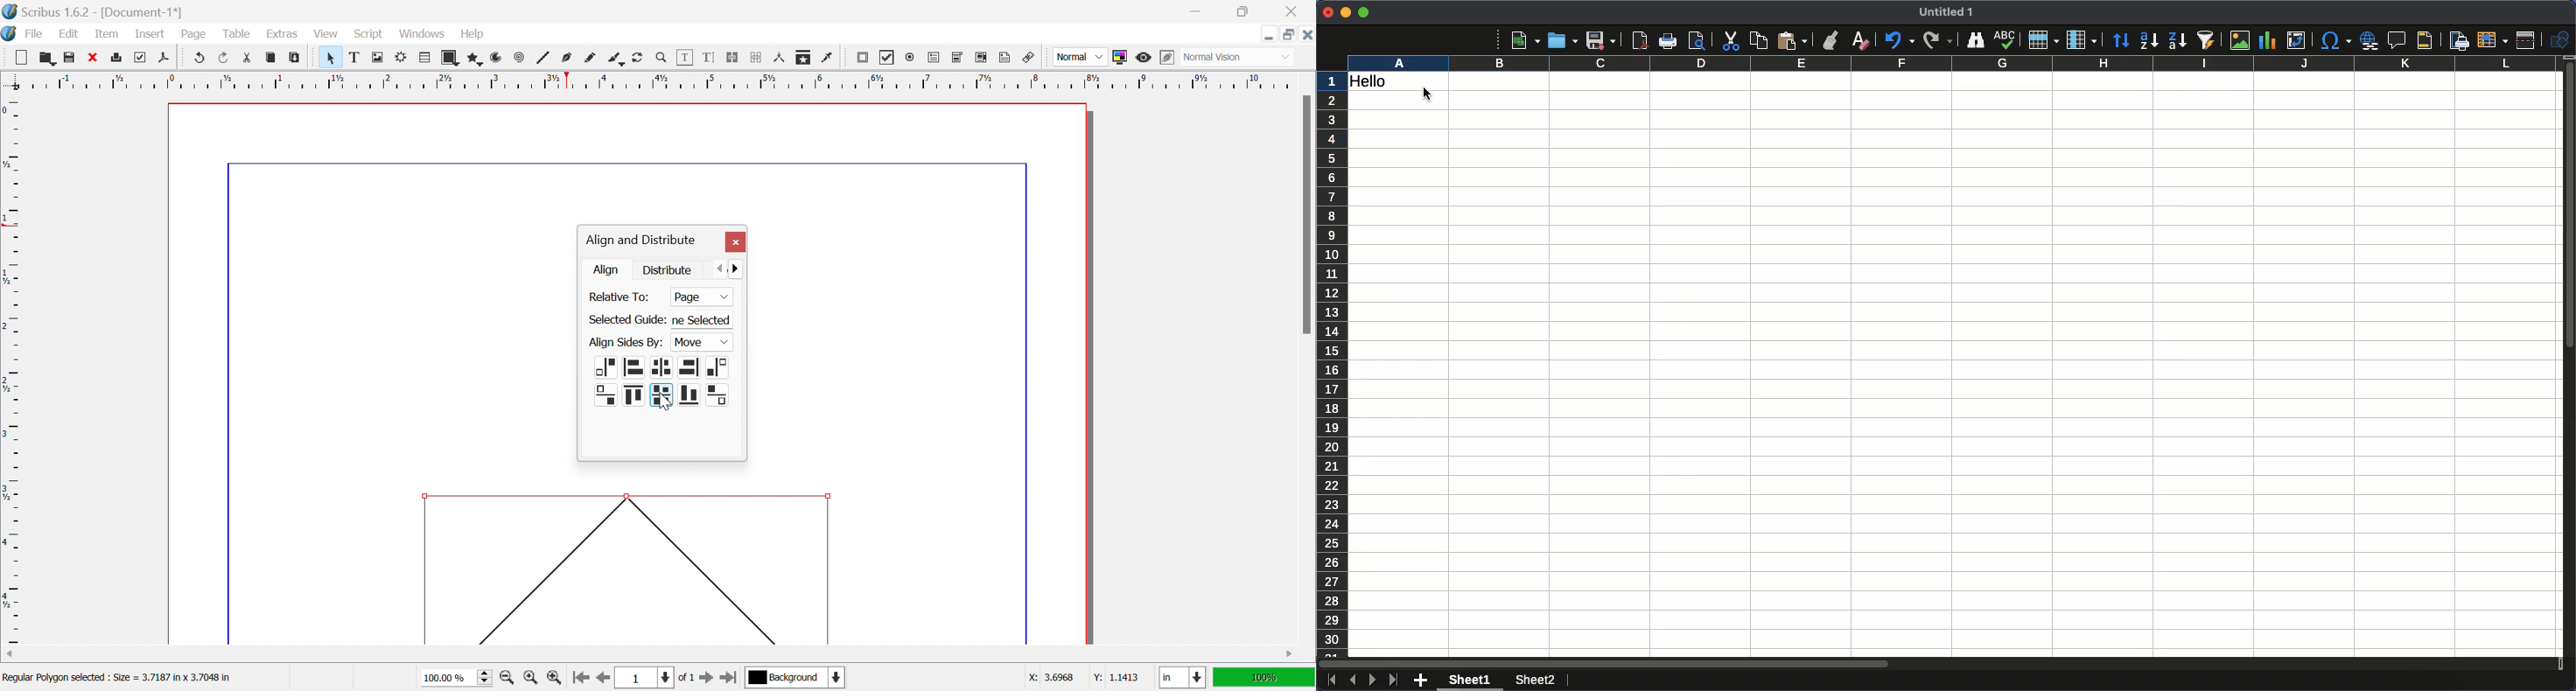  I want to click on Arc, so click(496, 57).